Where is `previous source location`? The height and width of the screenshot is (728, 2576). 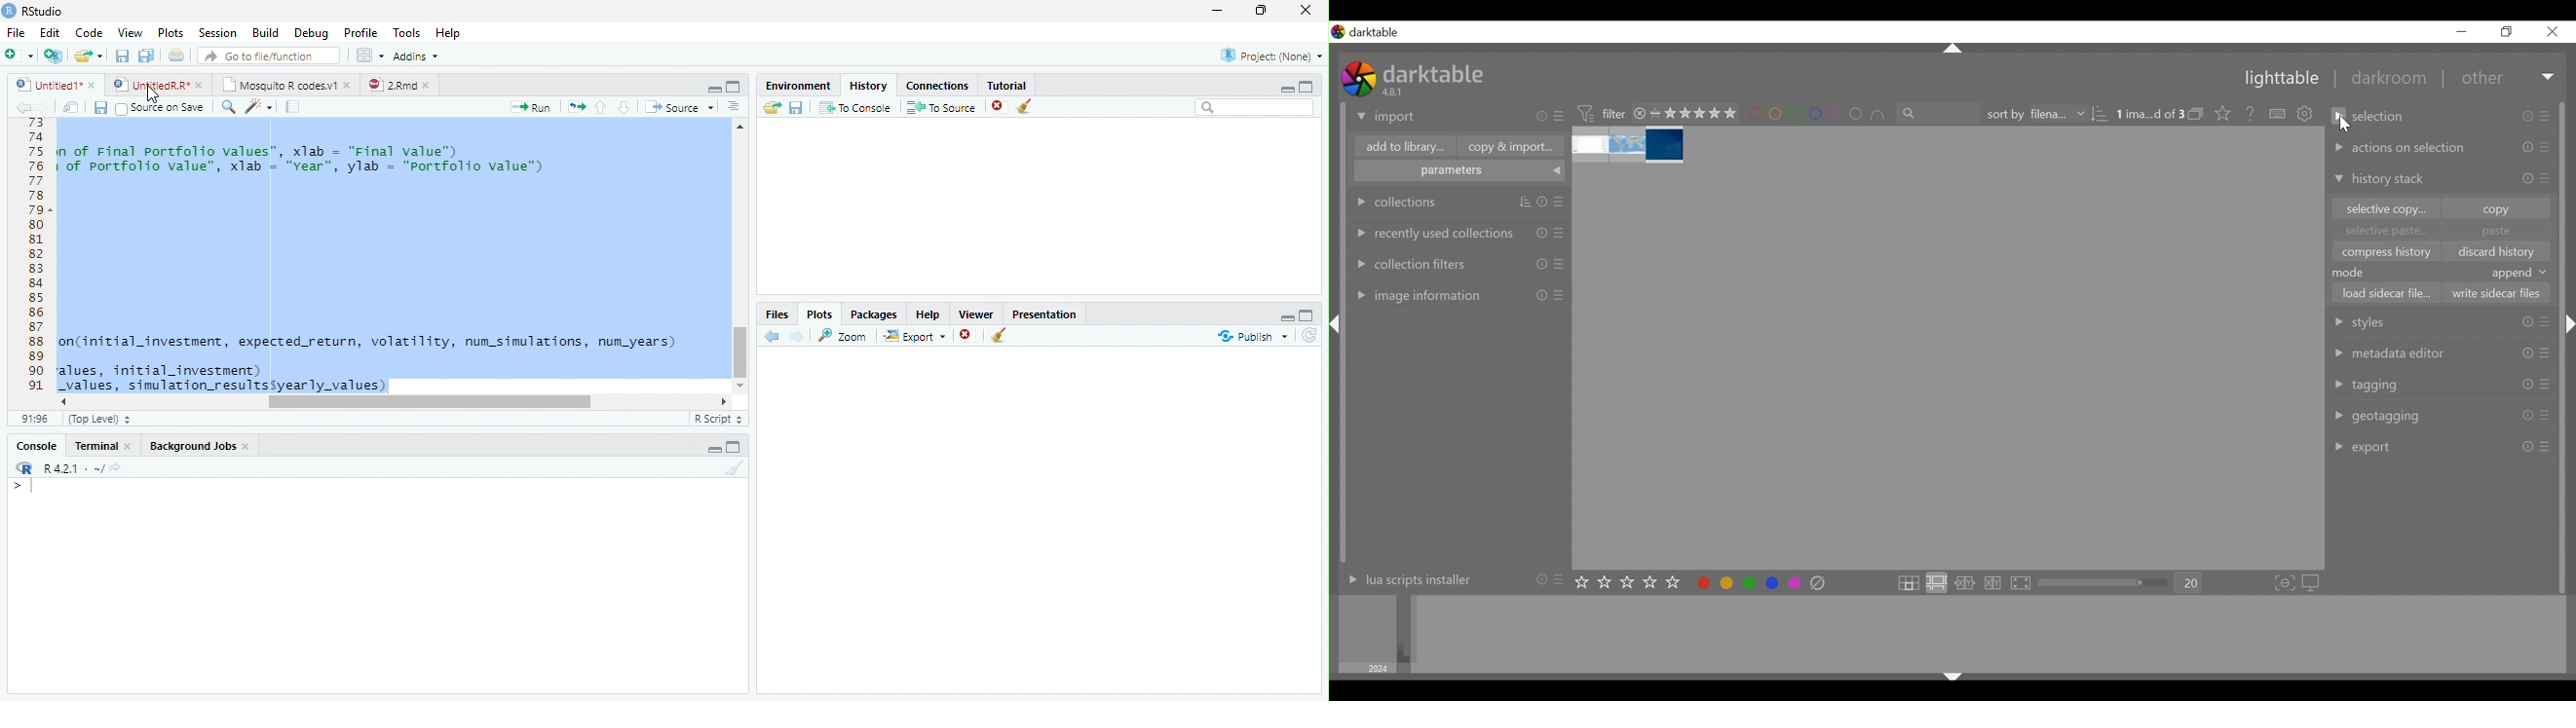
previous source location is located at coordinates (22, 107).